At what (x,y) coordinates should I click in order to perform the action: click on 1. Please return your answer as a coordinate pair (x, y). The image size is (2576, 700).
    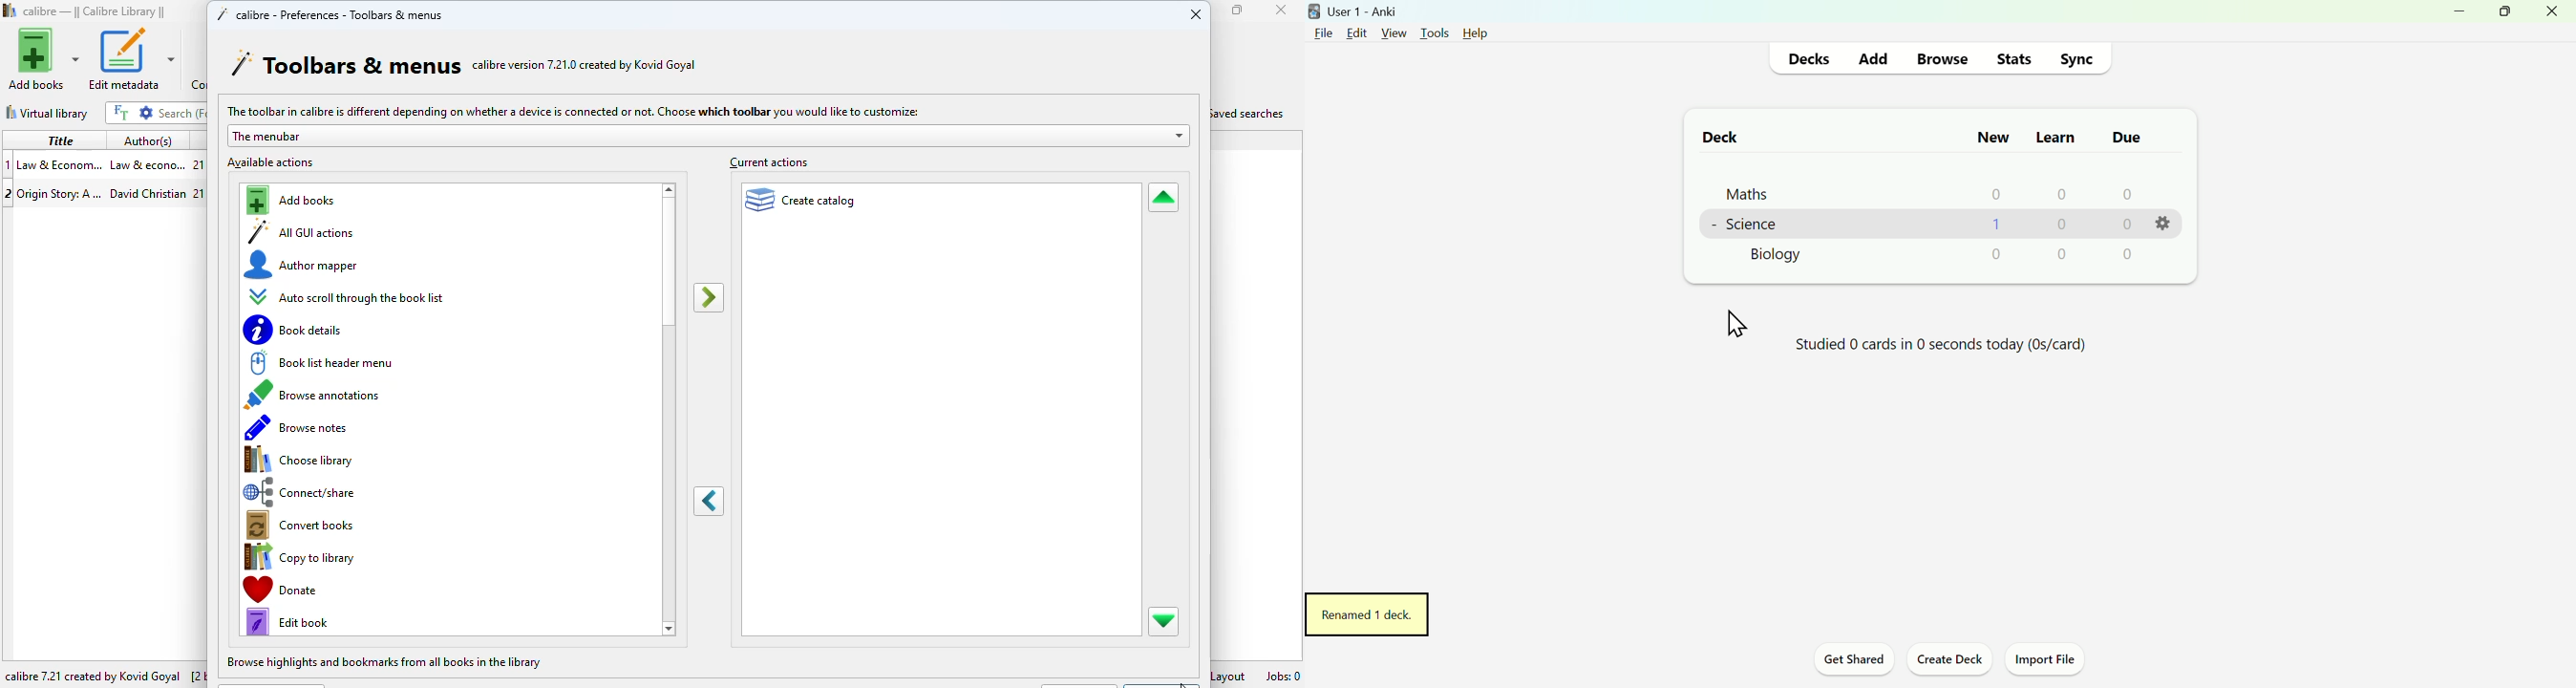
    Looking at the image, I should click on (1996, 223).